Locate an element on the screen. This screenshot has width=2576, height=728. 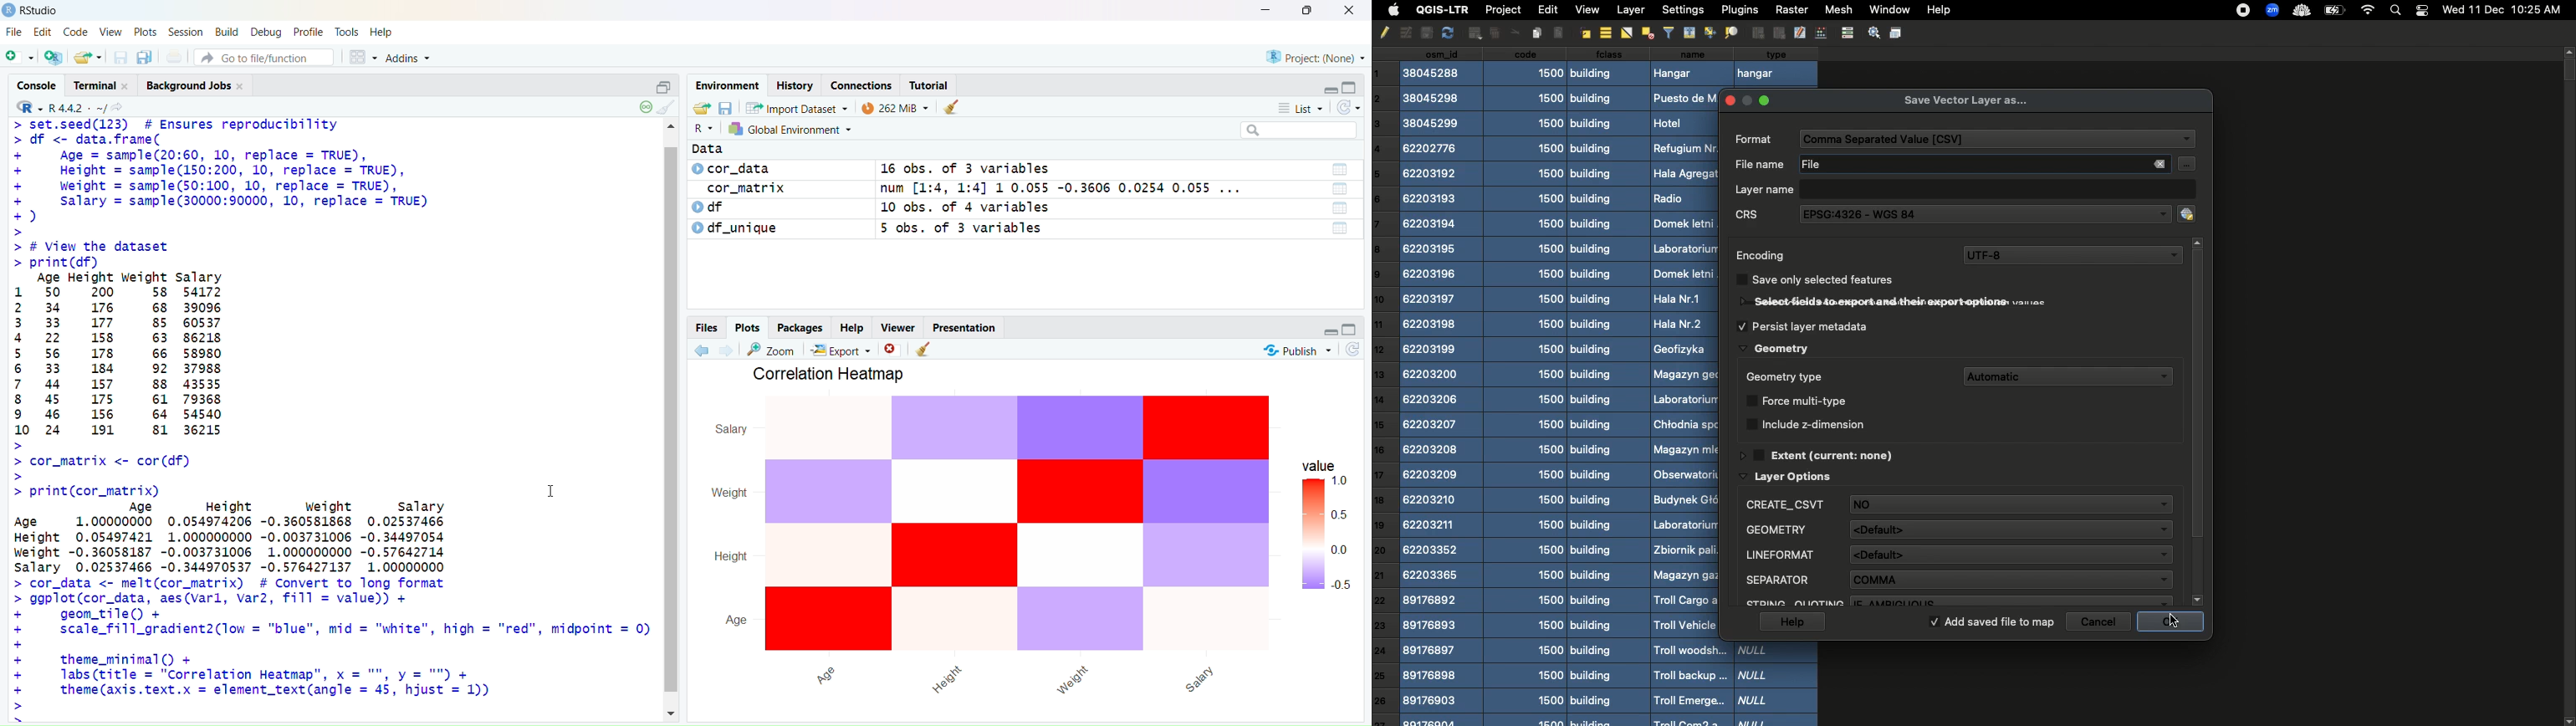
R is located at coordinates (705, 128).